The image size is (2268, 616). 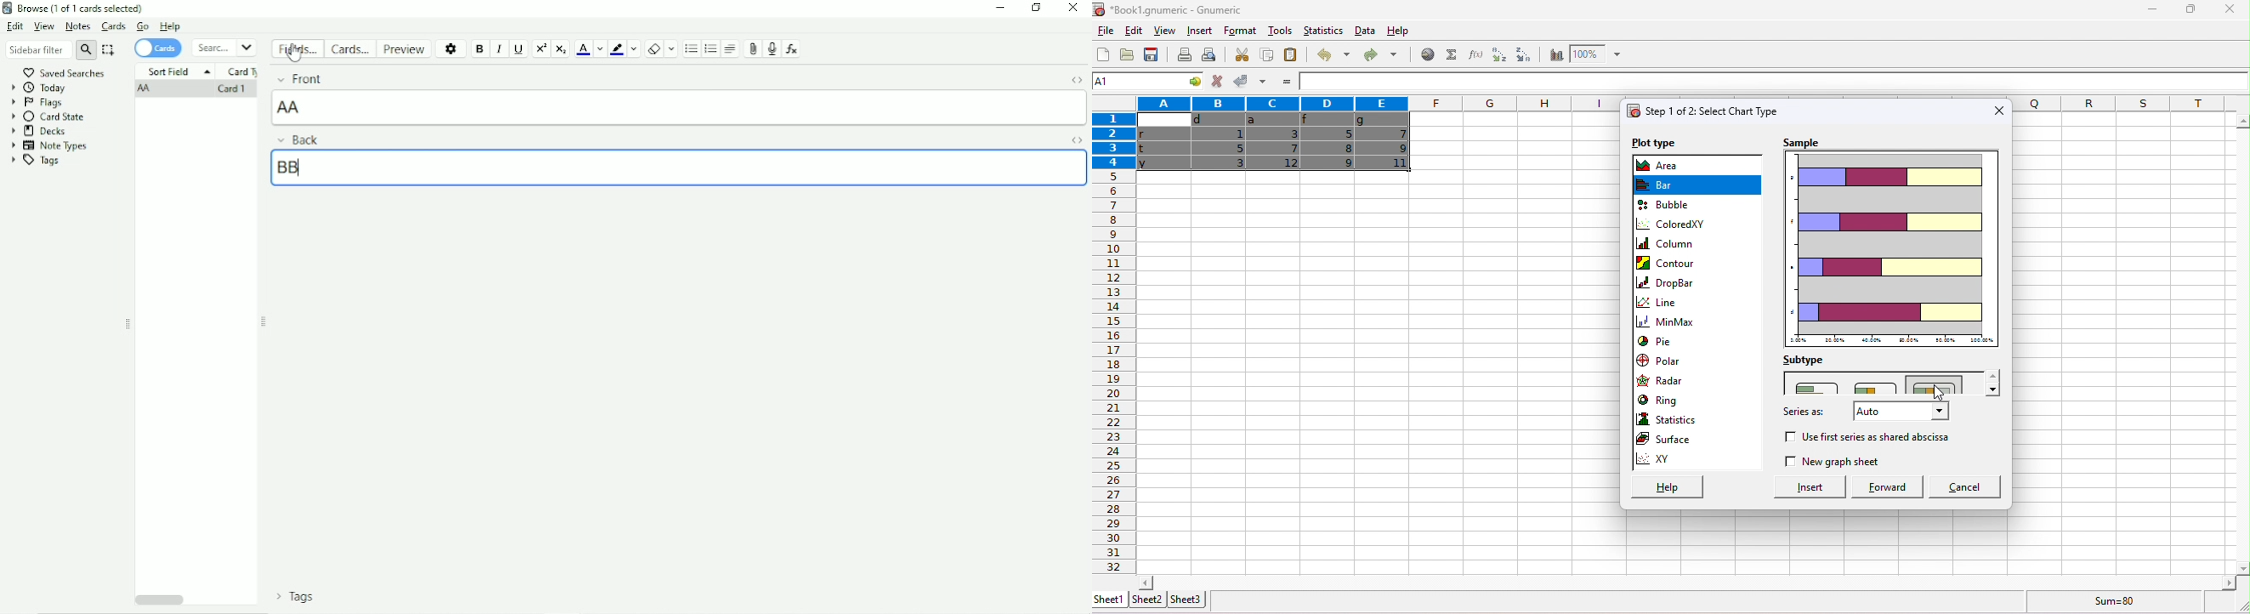 I want to click on Italic, so click(x=500, y=50).